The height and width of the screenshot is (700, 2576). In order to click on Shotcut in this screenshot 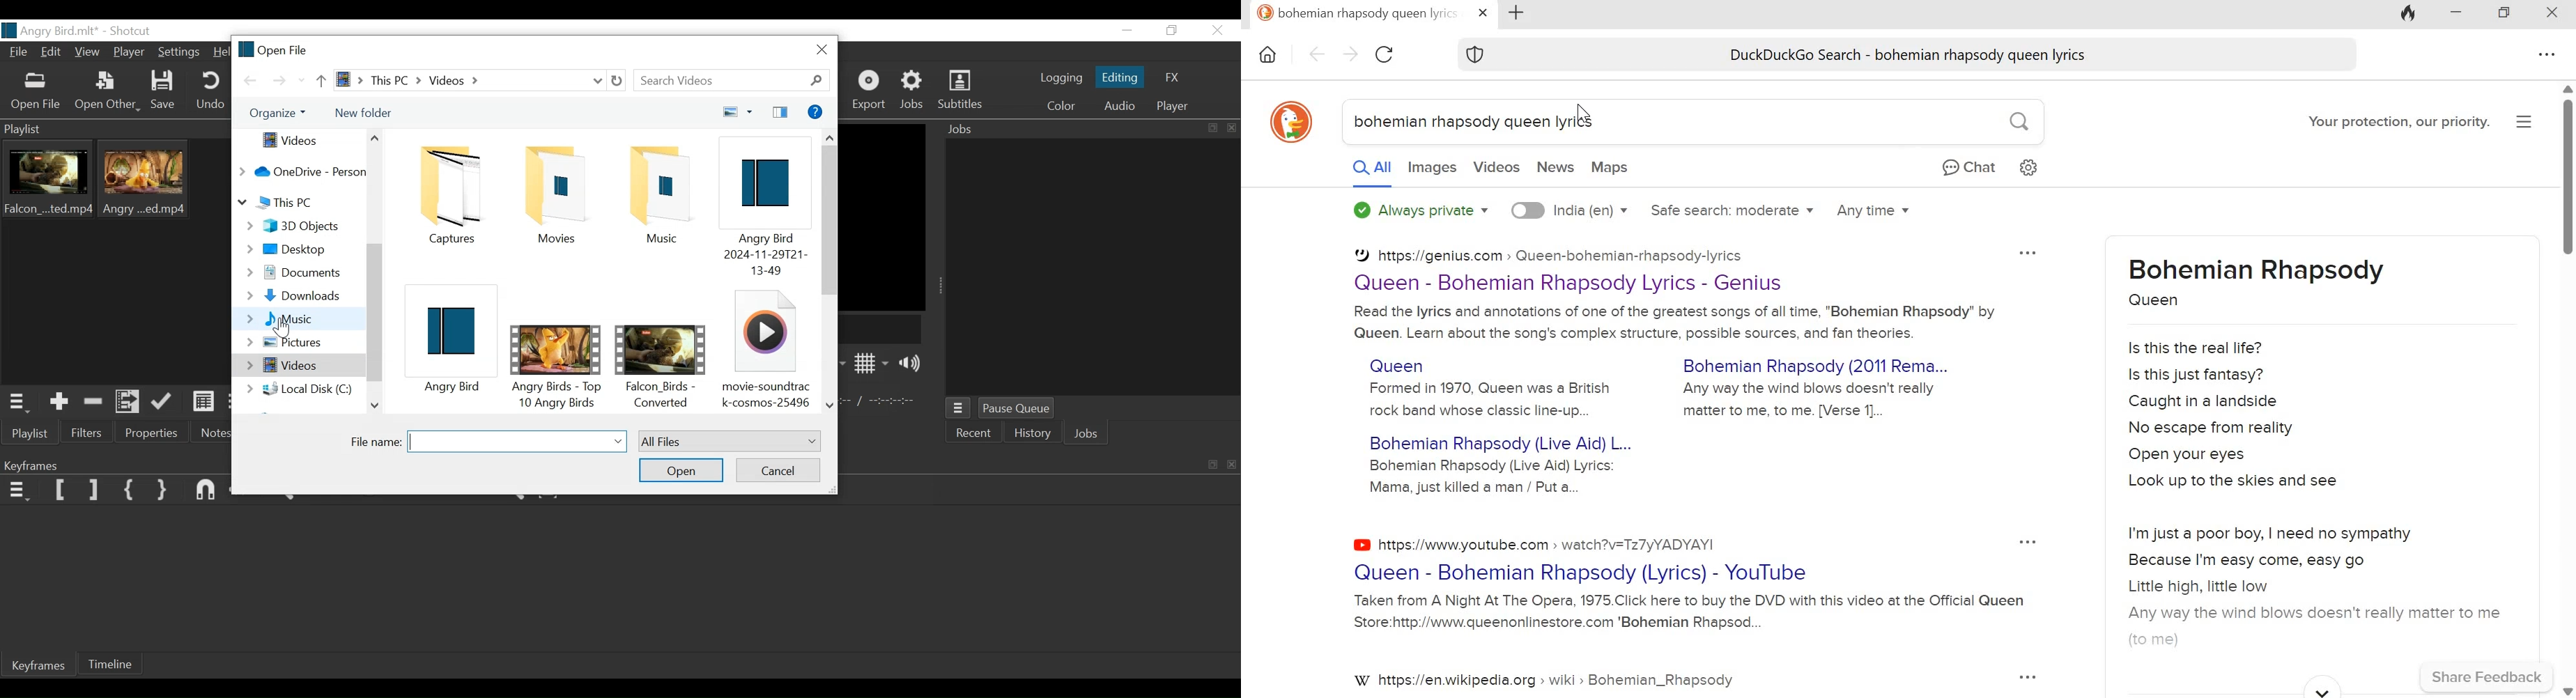, I will do `click(133, 30)`.